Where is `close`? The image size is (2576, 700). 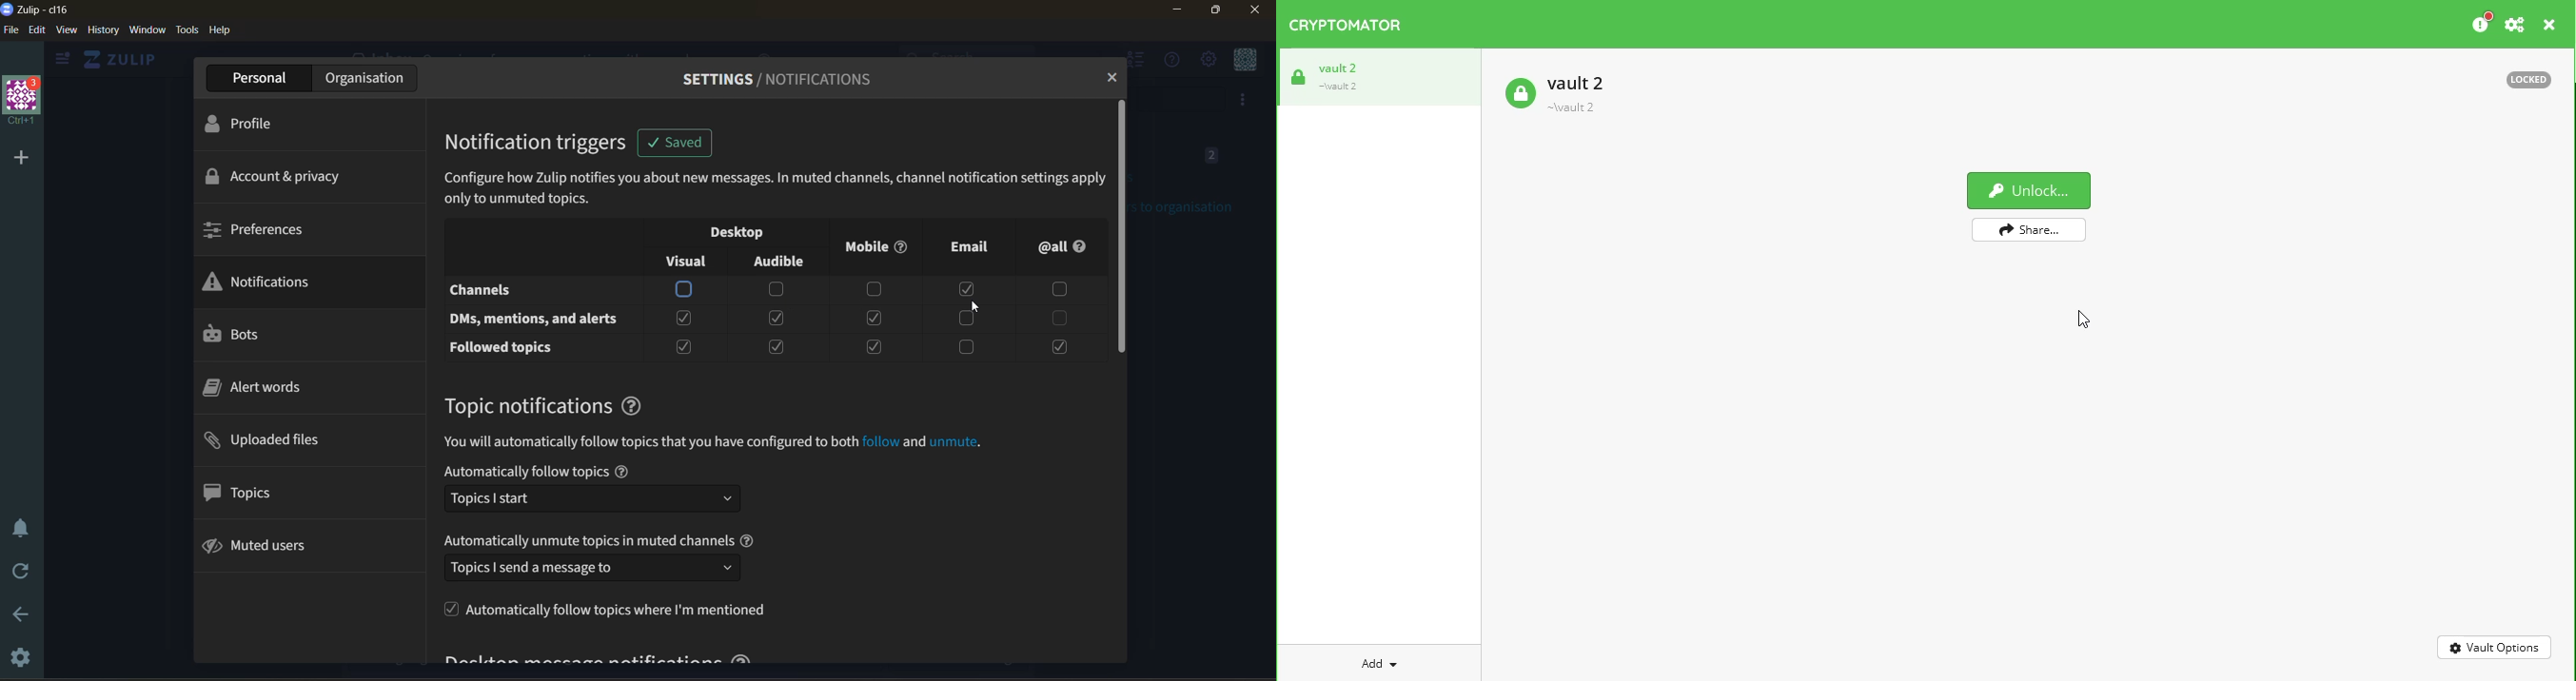
close is located at coordinates (1111, 76).